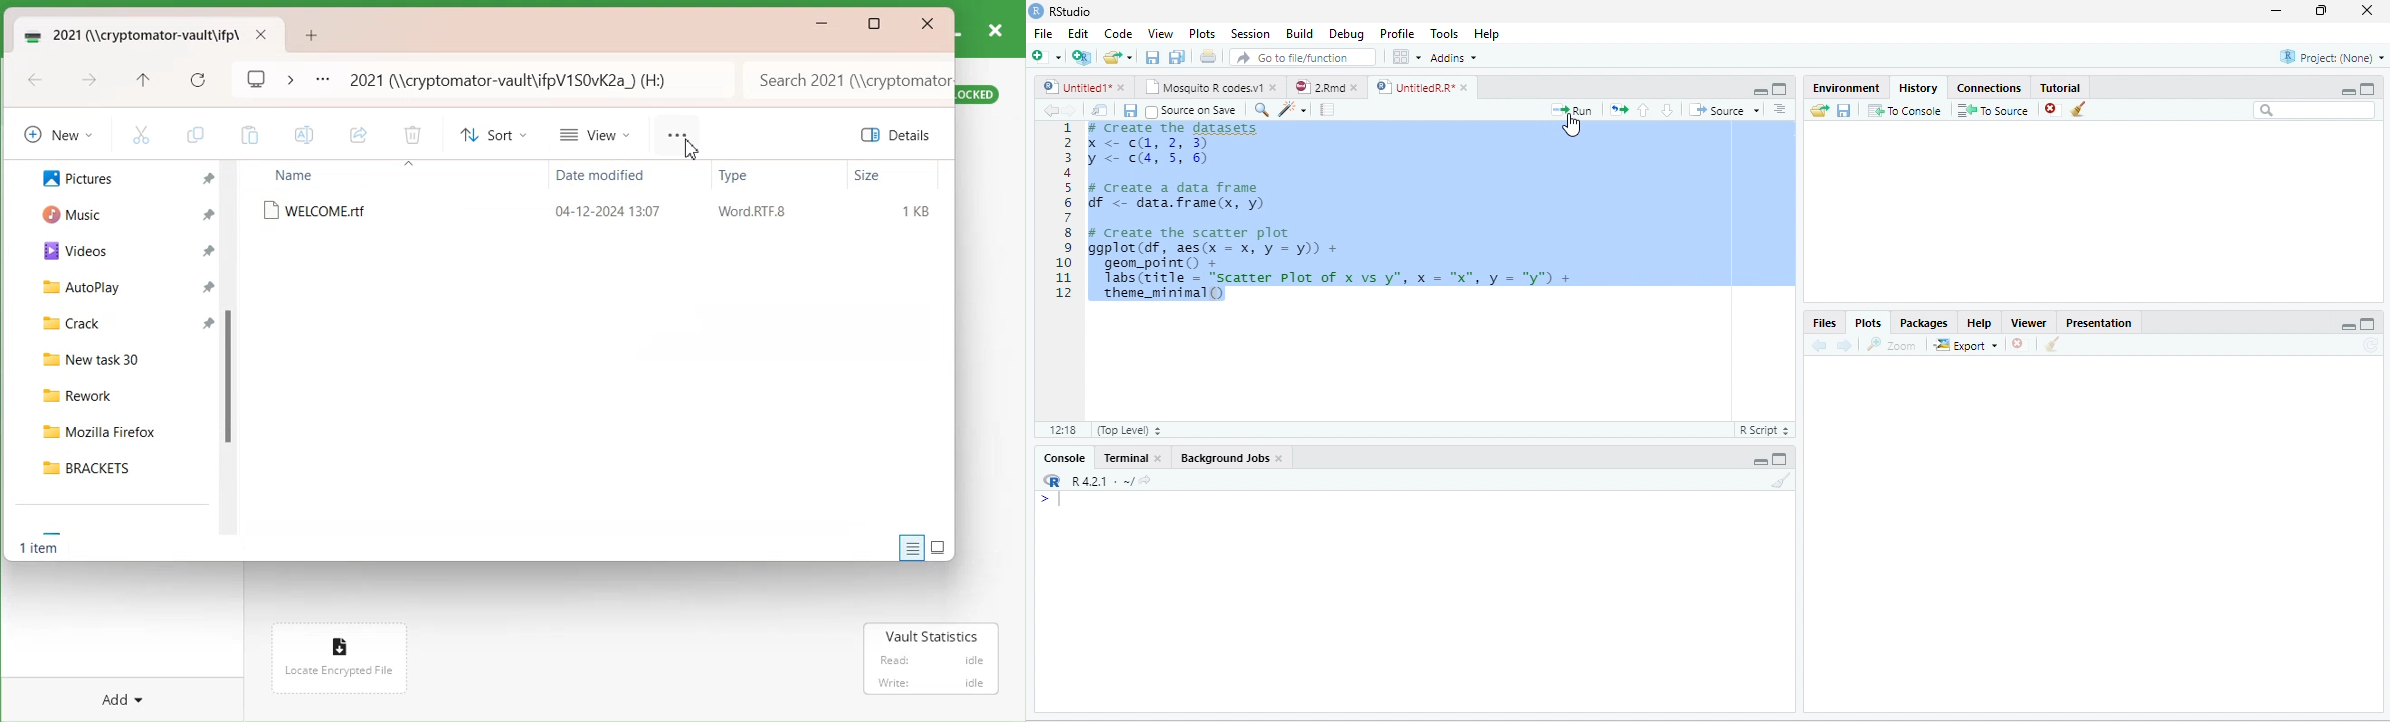  I want to click on Run, so click(1572, 110).